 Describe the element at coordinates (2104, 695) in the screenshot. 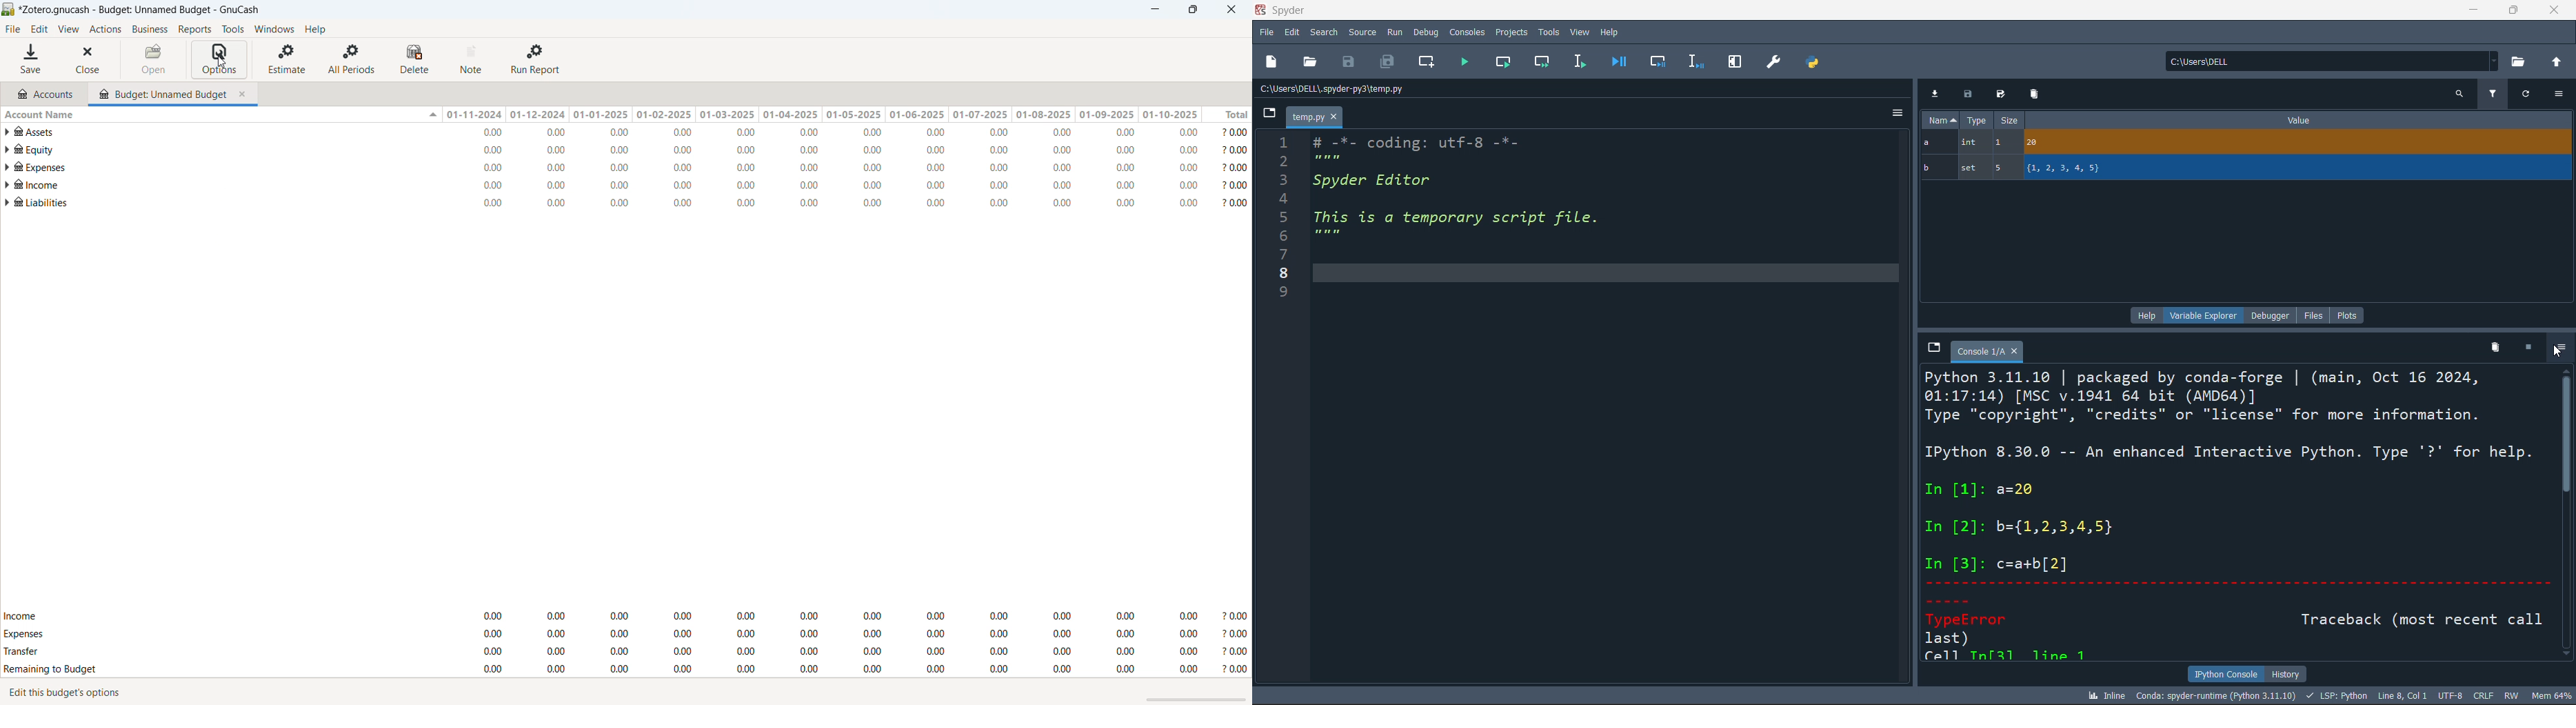

I see `INLINE` at that location.